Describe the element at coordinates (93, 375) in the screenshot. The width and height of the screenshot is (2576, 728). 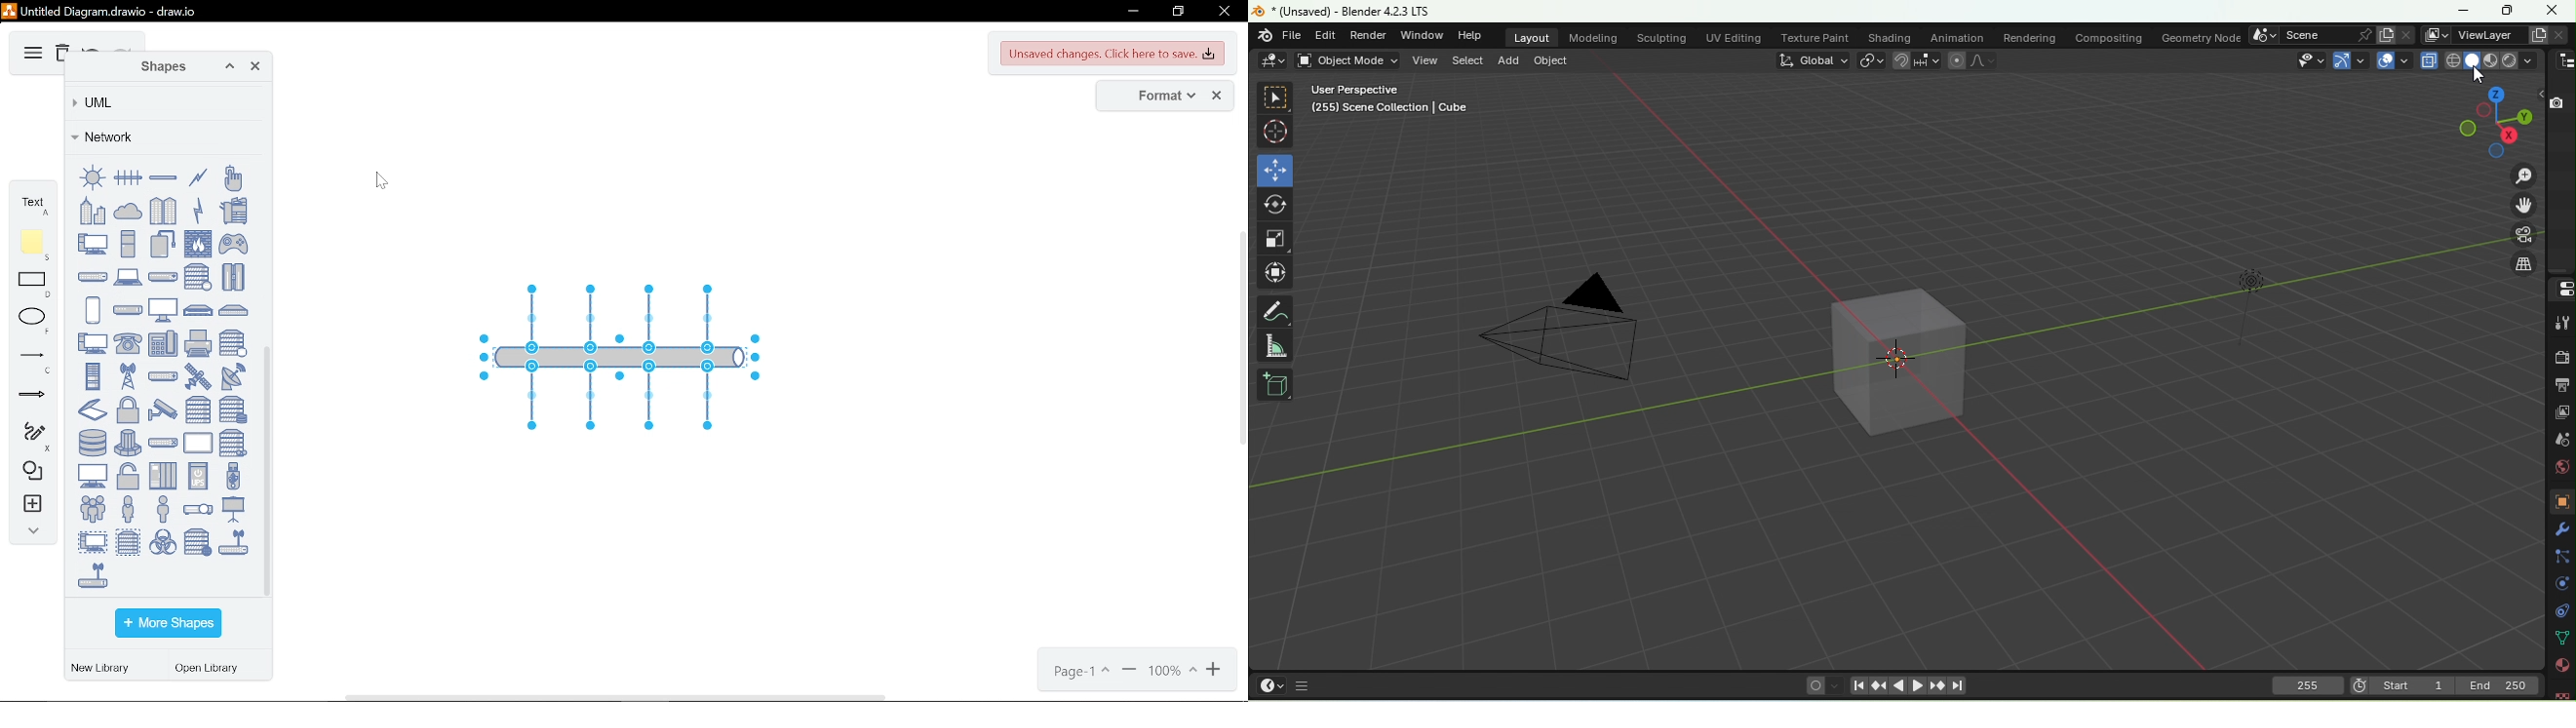
I see `rack` at that location.